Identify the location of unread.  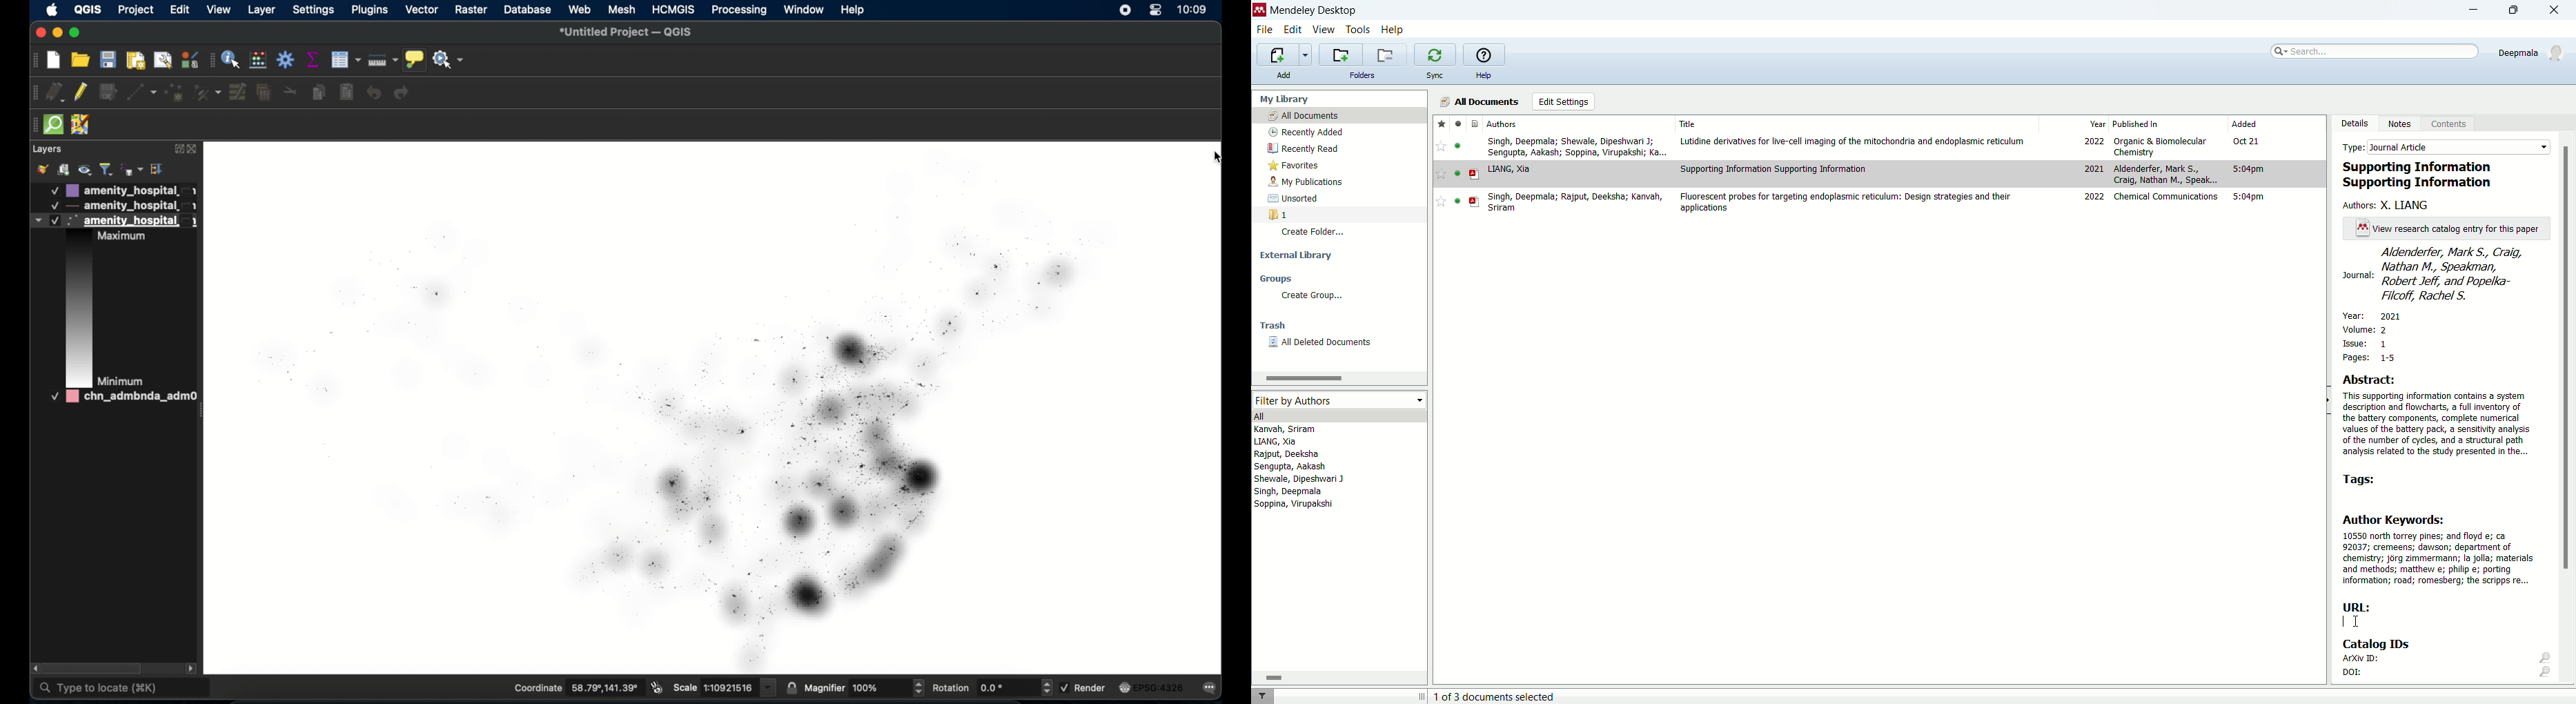
(1457, 146).